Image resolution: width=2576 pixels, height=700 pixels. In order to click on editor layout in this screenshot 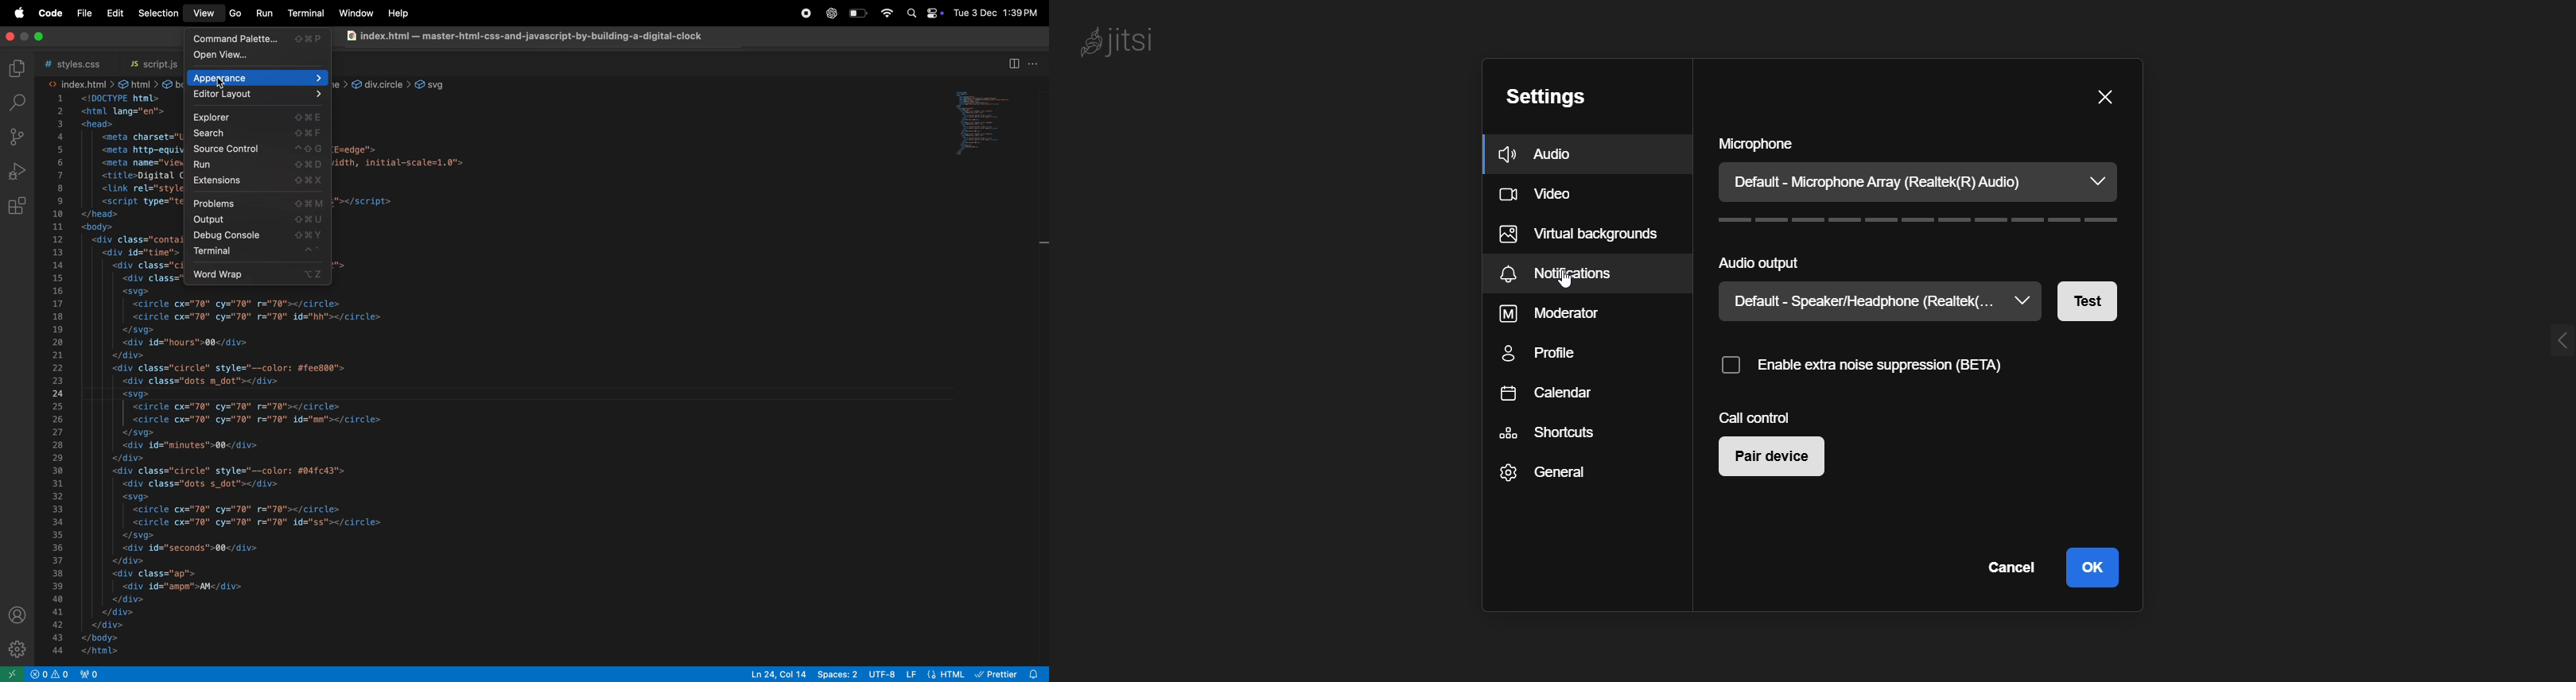, I will do `click(256, 95)`.